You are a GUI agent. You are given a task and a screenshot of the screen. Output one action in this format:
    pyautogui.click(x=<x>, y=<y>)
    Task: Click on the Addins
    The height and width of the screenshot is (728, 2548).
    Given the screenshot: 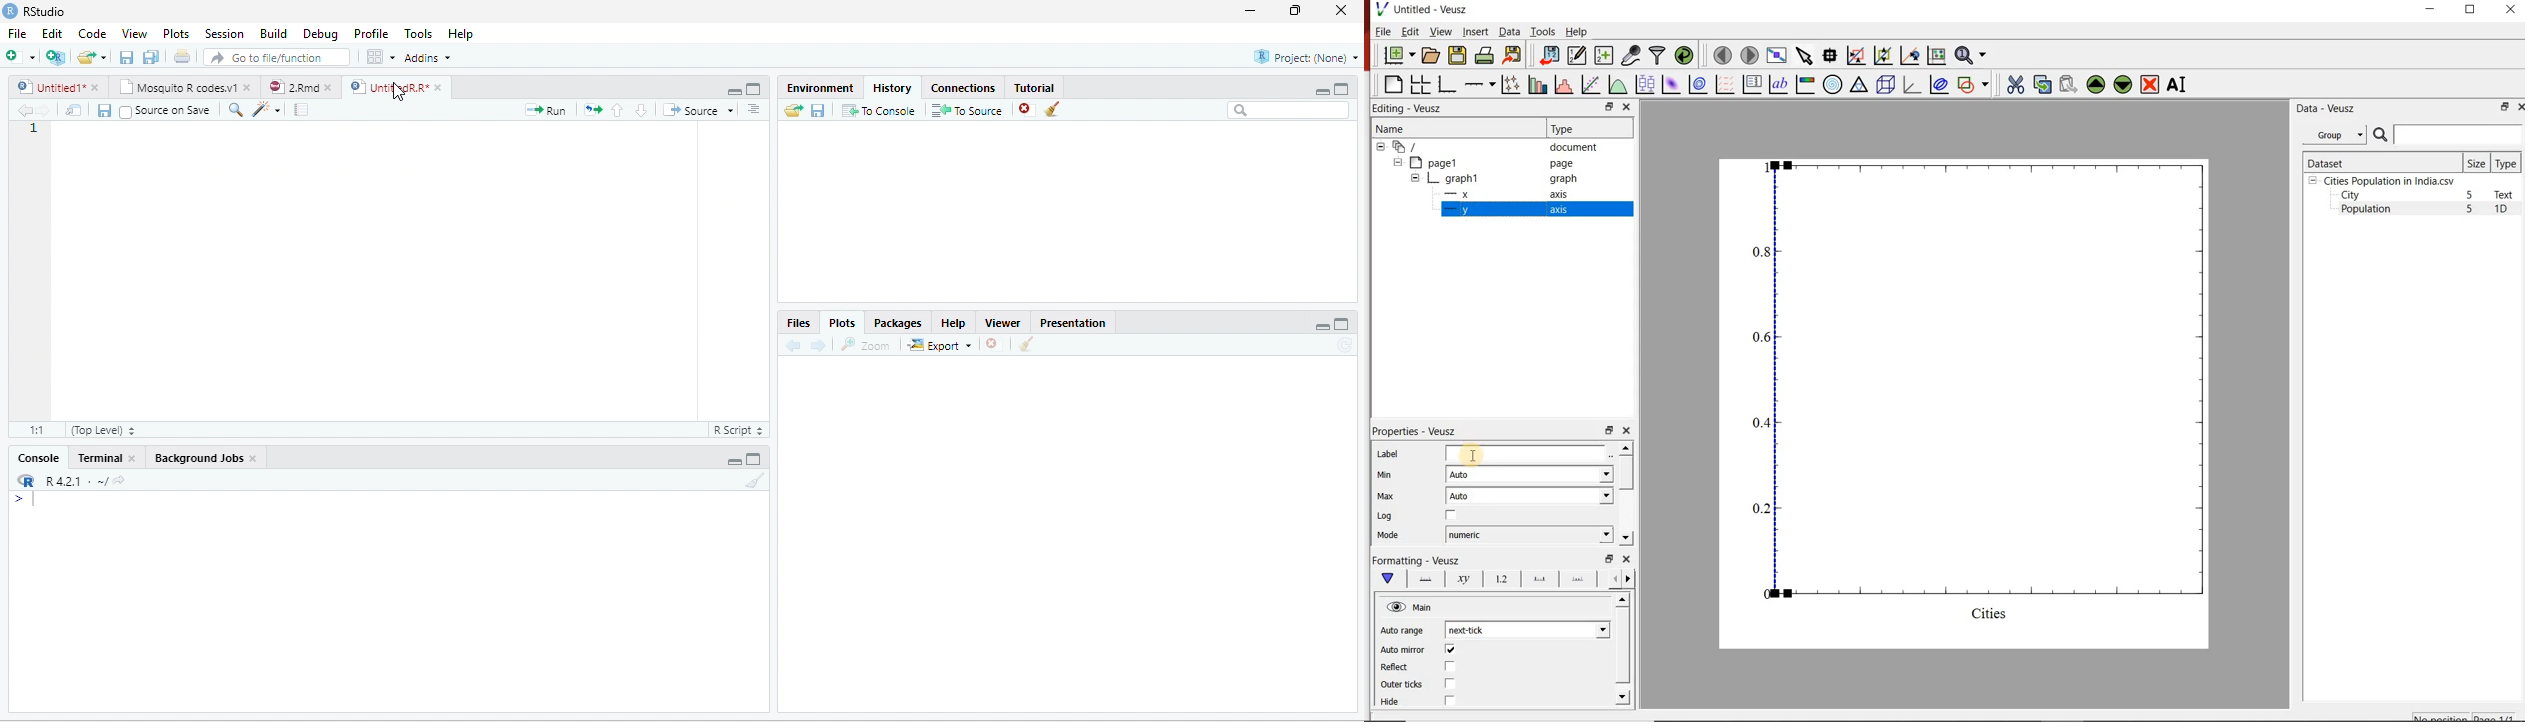 What is the action you would take?
    pyautogui.click(x=426, y=57)
    